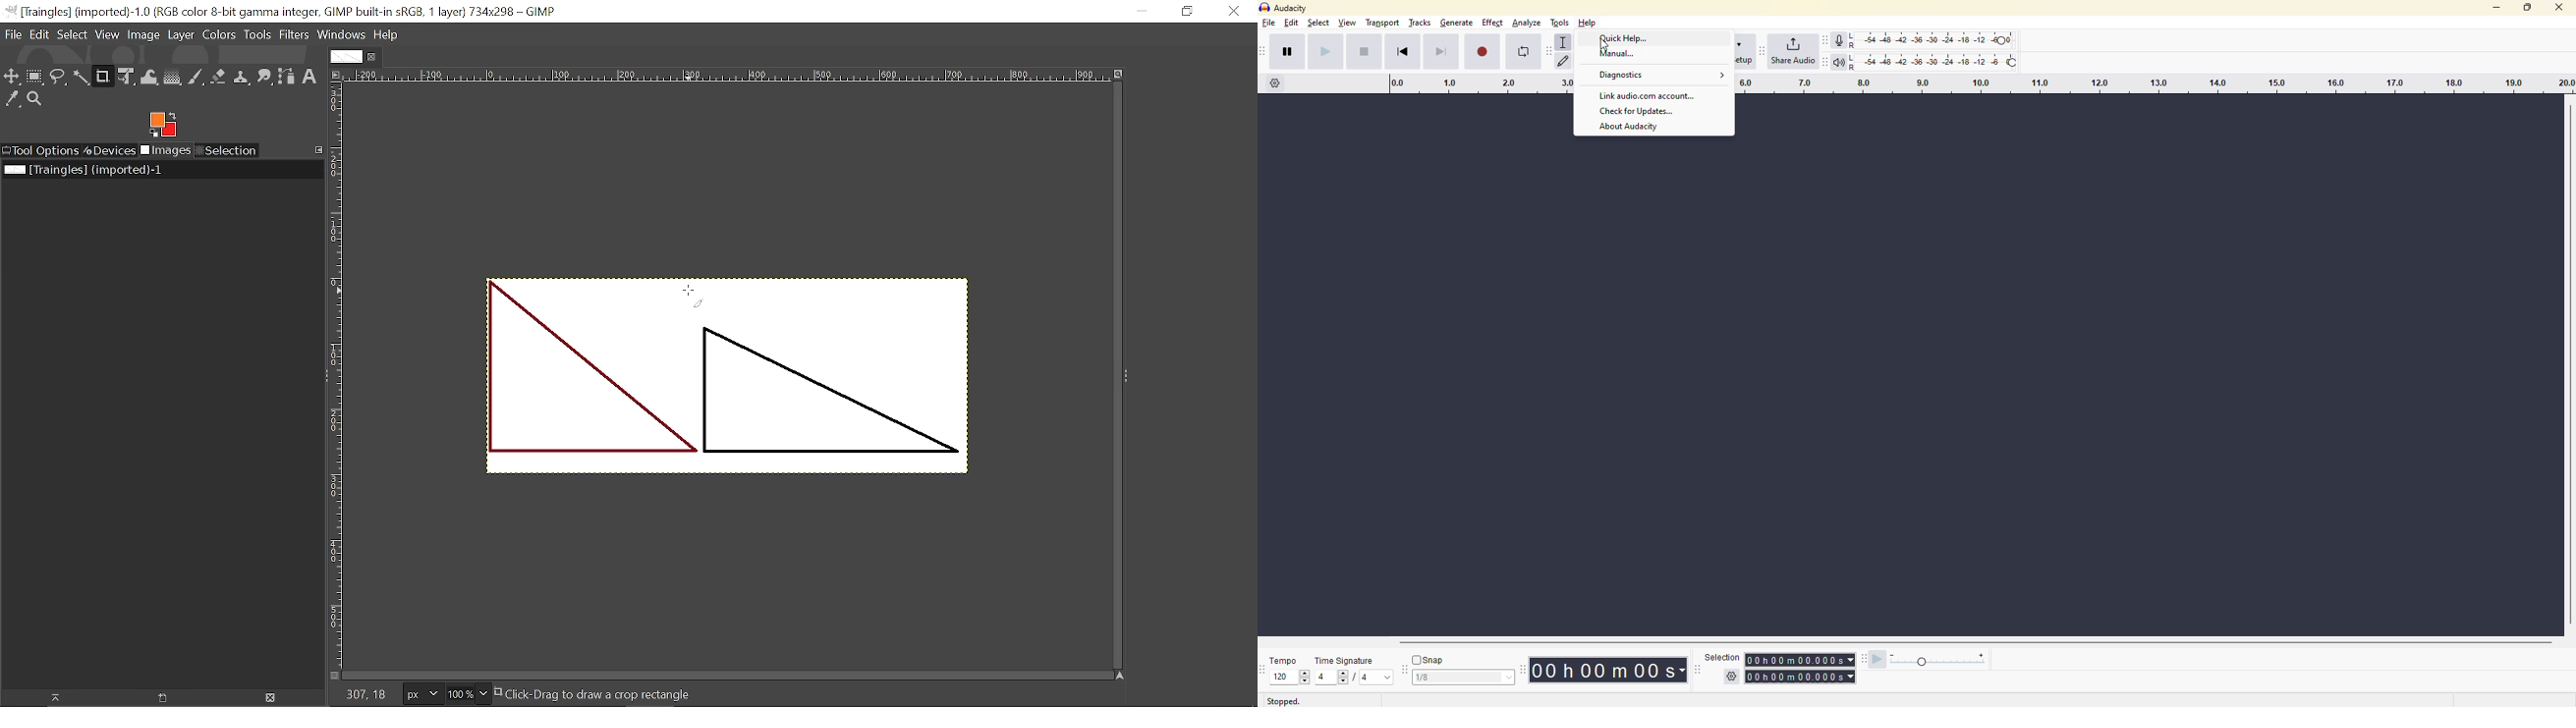 The image size is (2576, 728). I want to click on New image display for this image, so click(163, 698).